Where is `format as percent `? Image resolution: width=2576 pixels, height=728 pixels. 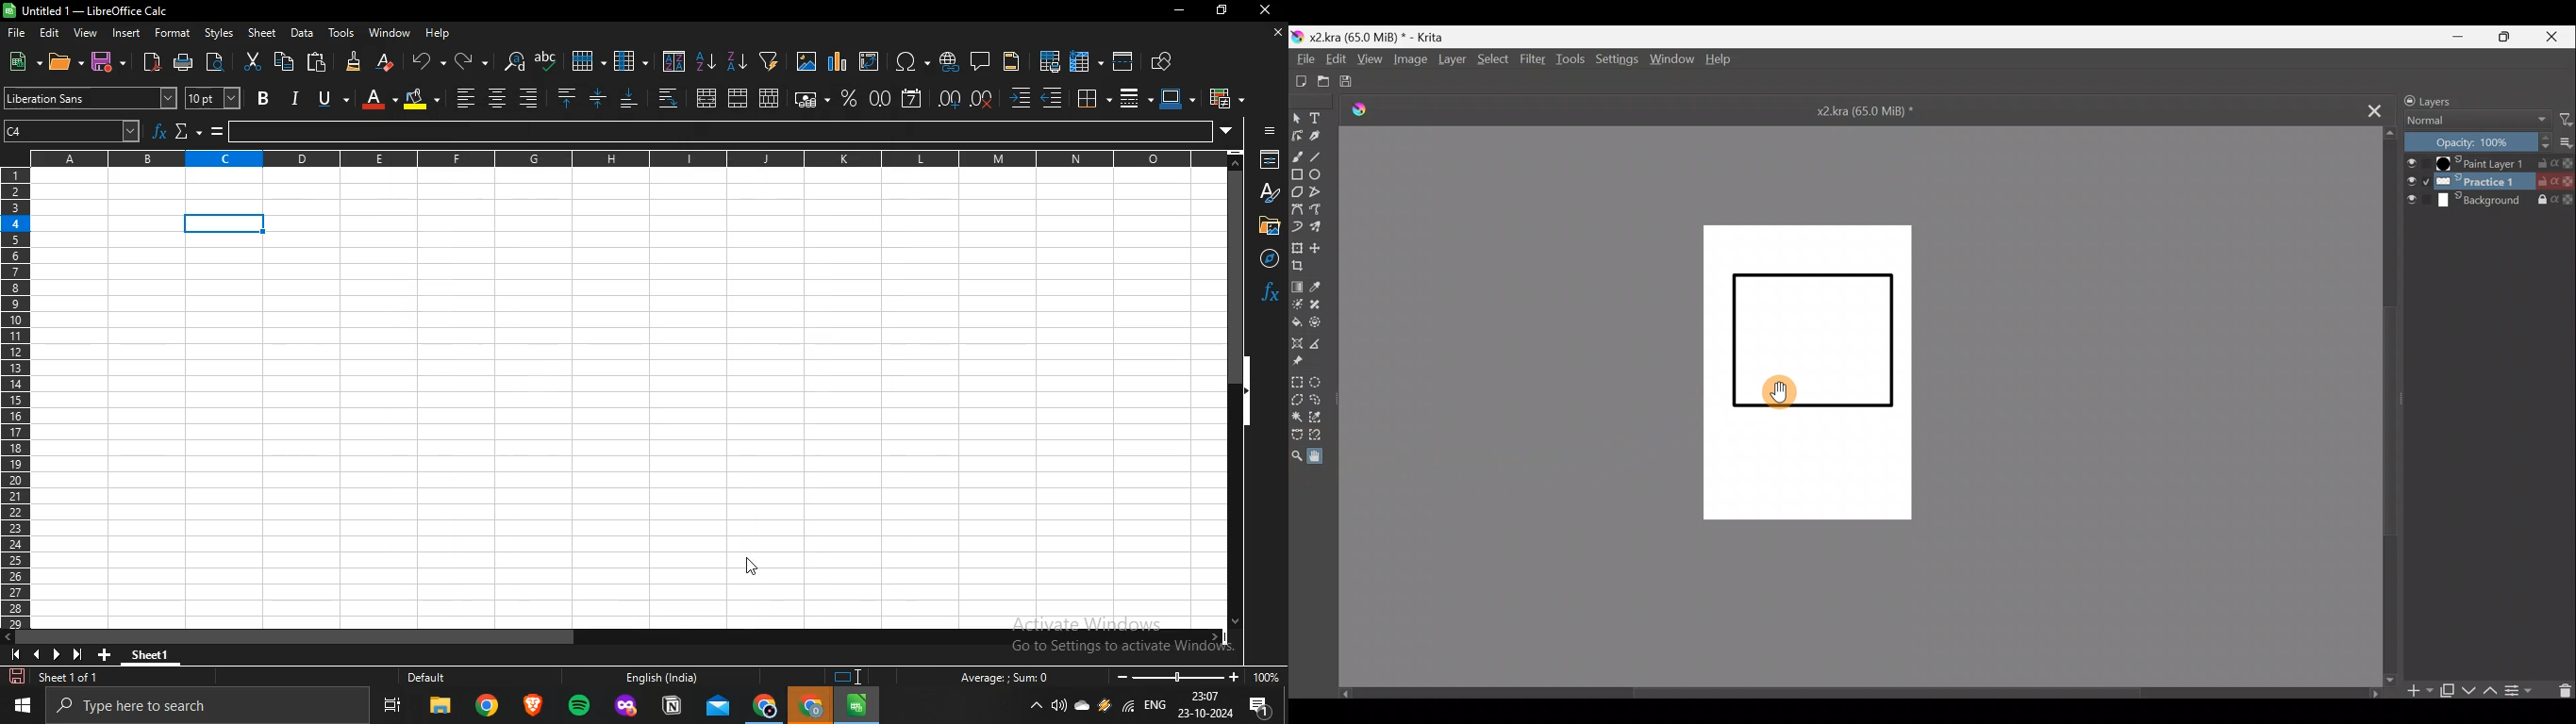 format as percent  is located at coordinates (848, 97).